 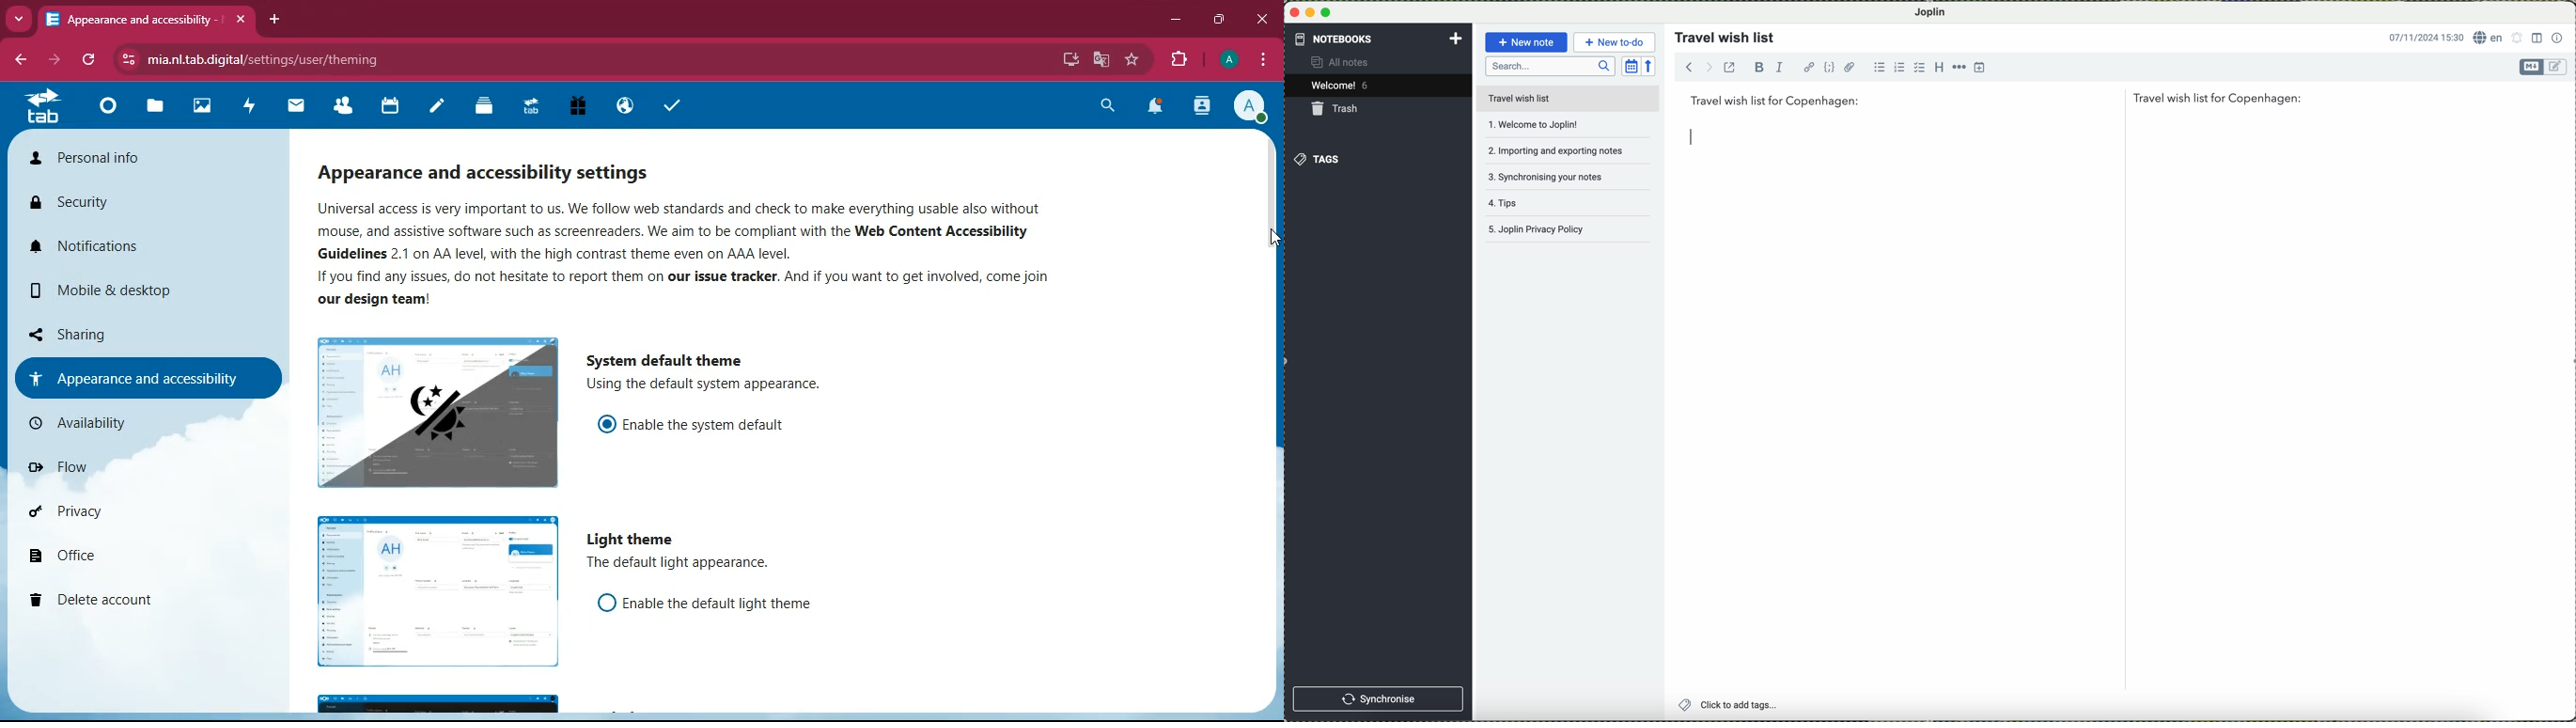 I want to click on toggle editor layout, so click(x=2537, y=38).